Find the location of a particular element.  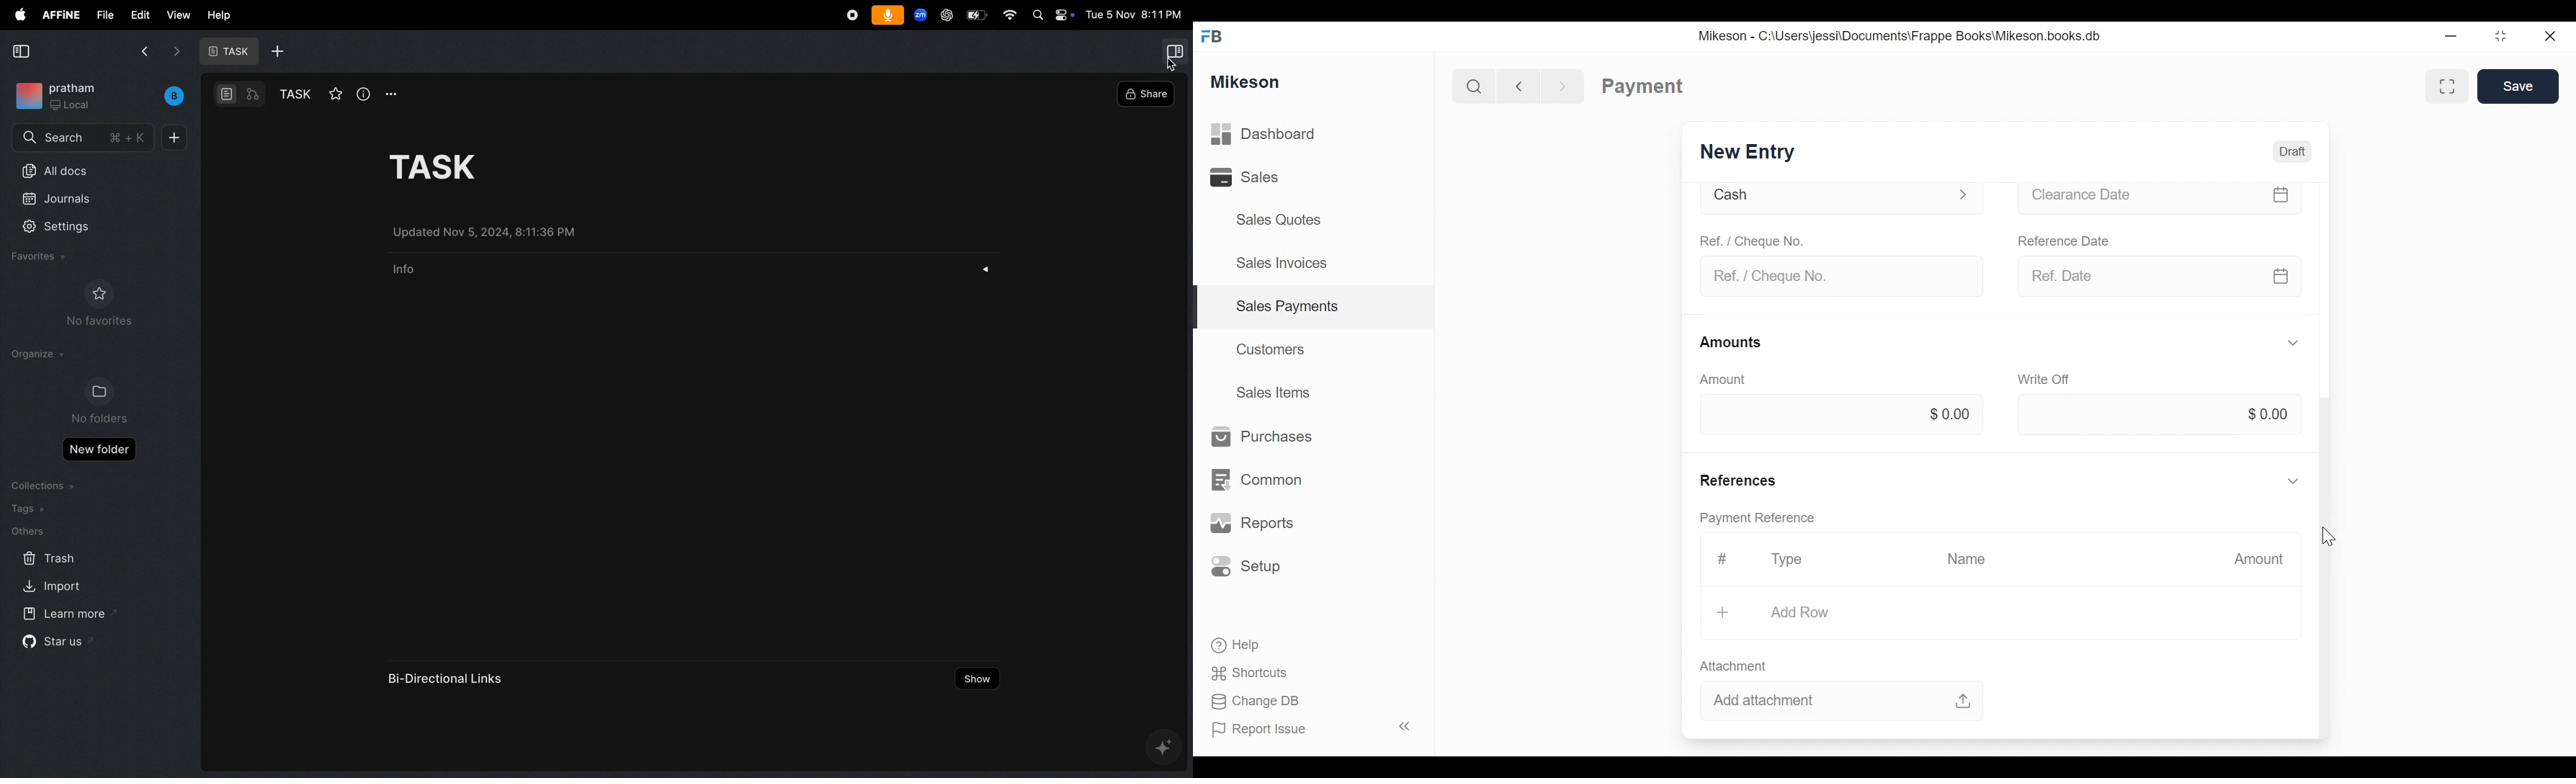

help is located at coordinates (217, 14).